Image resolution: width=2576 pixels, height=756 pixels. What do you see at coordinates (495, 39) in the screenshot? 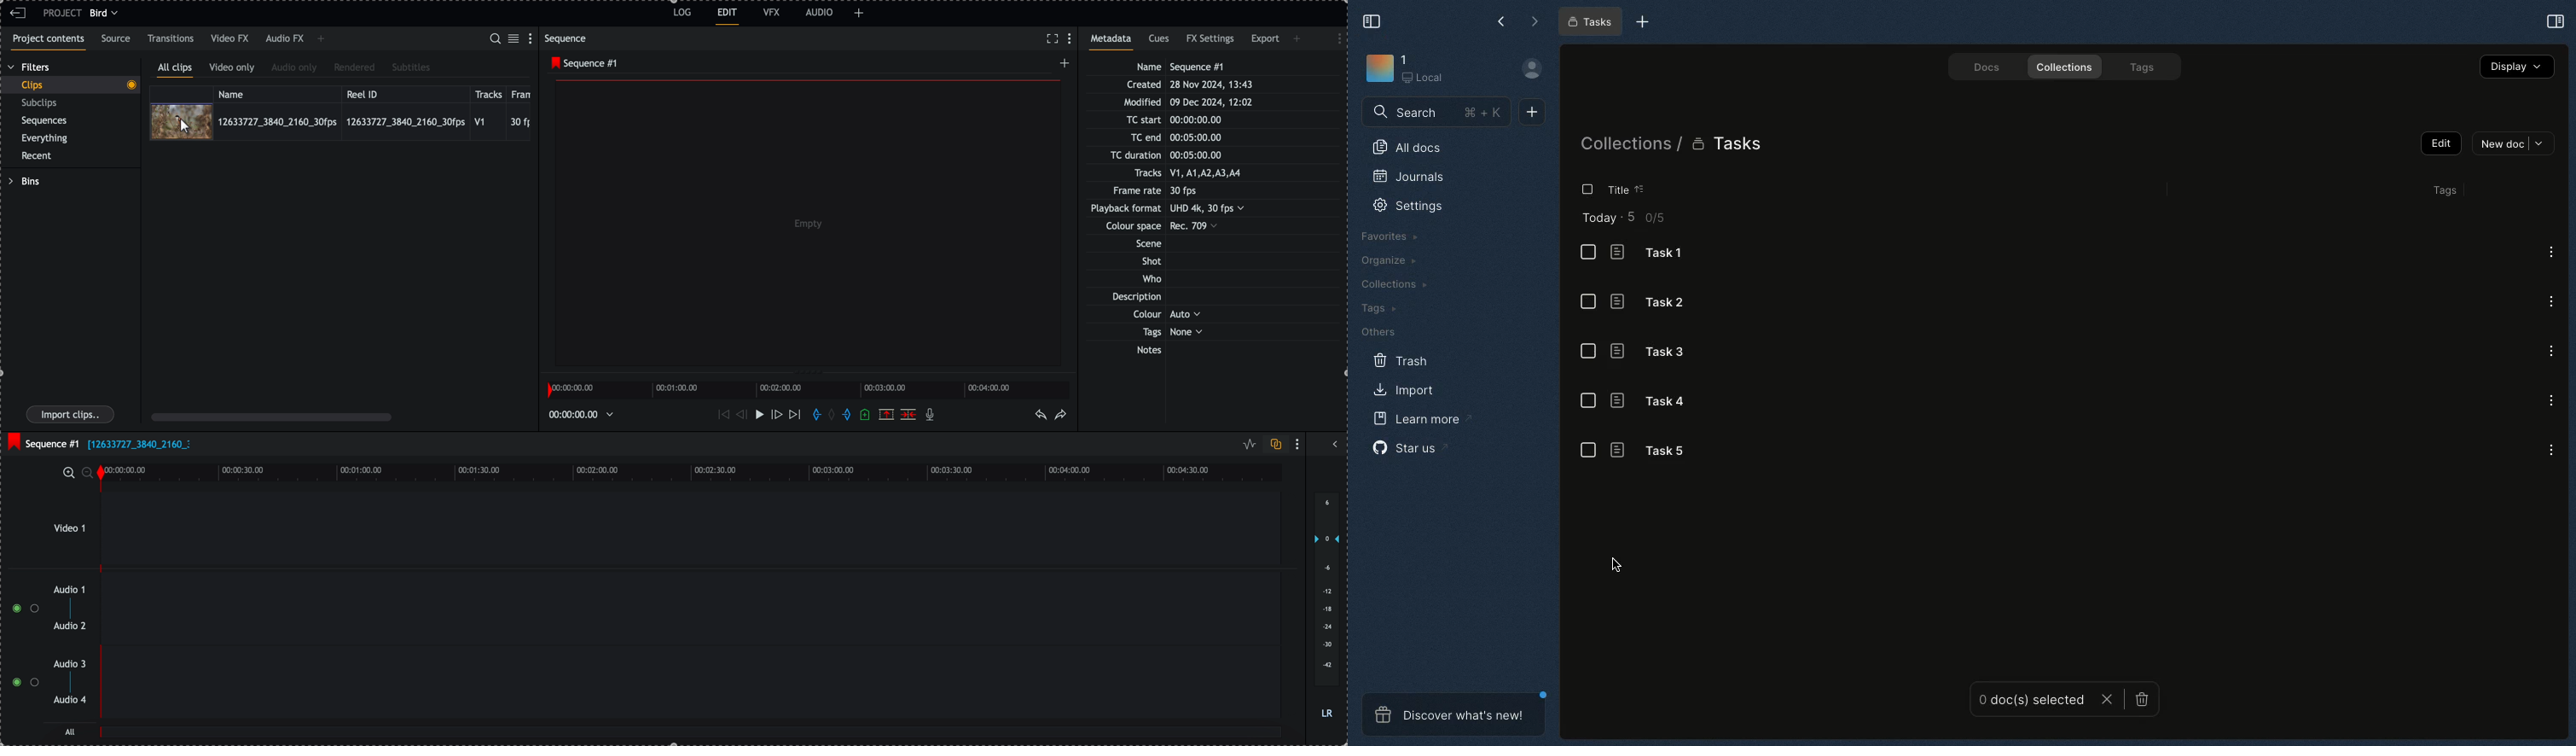
I see `search for assets or bins` at bounding box center [495, 39].